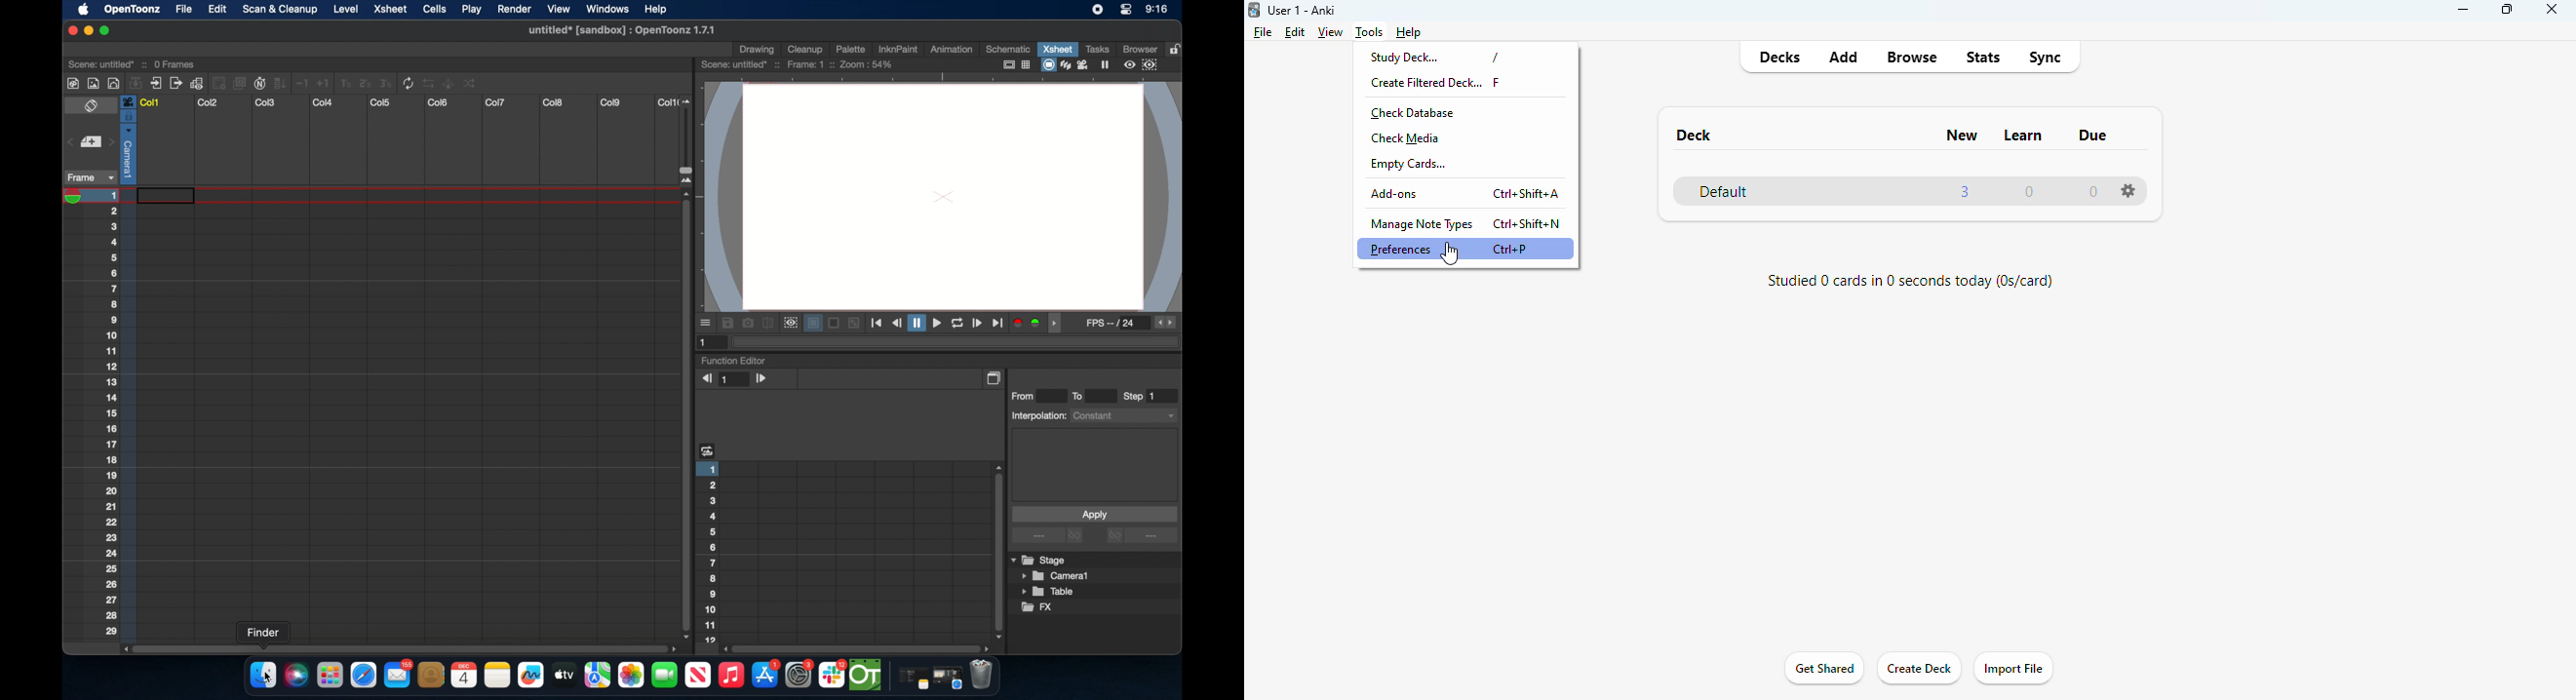 The height and width of the screenshot is (700, 2576). Describe the element at coordinates (1511, 248) in the screenshot. I see `Ctrl+P` at that location.